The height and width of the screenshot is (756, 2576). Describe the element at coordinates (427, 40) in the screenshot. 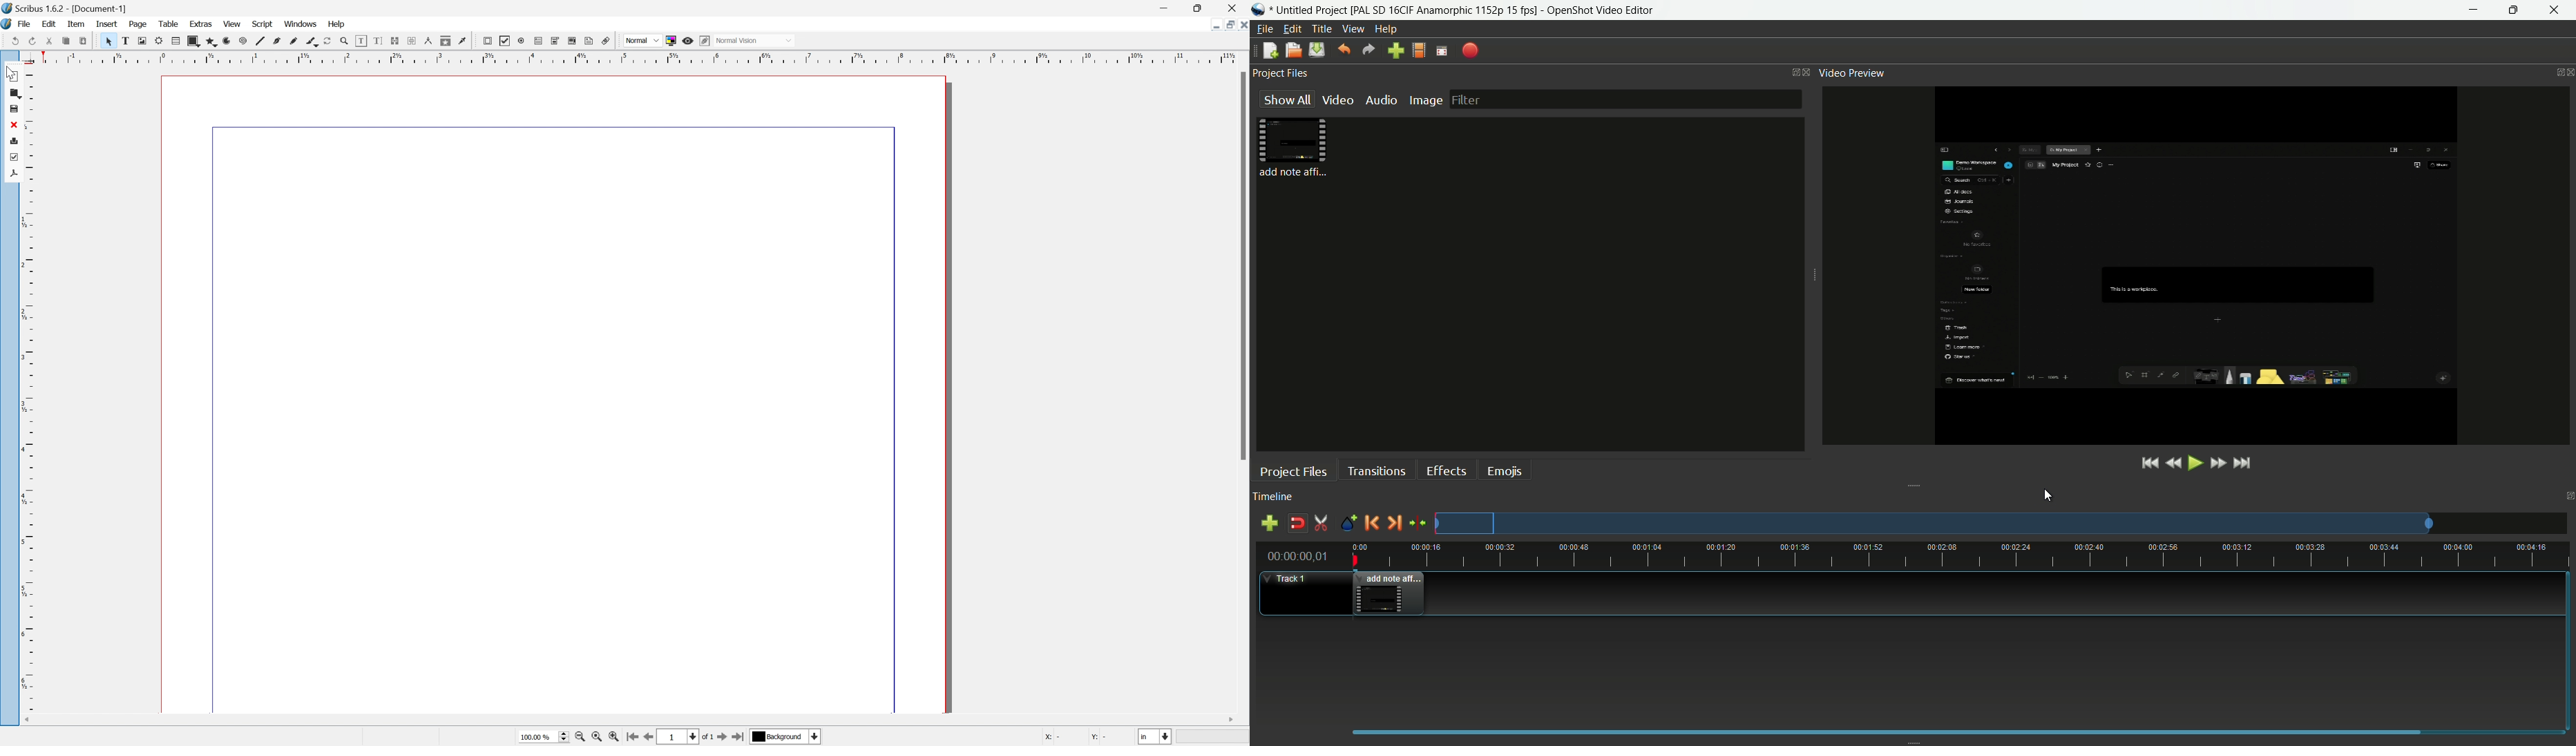

I see `calligraphy line` at that location.